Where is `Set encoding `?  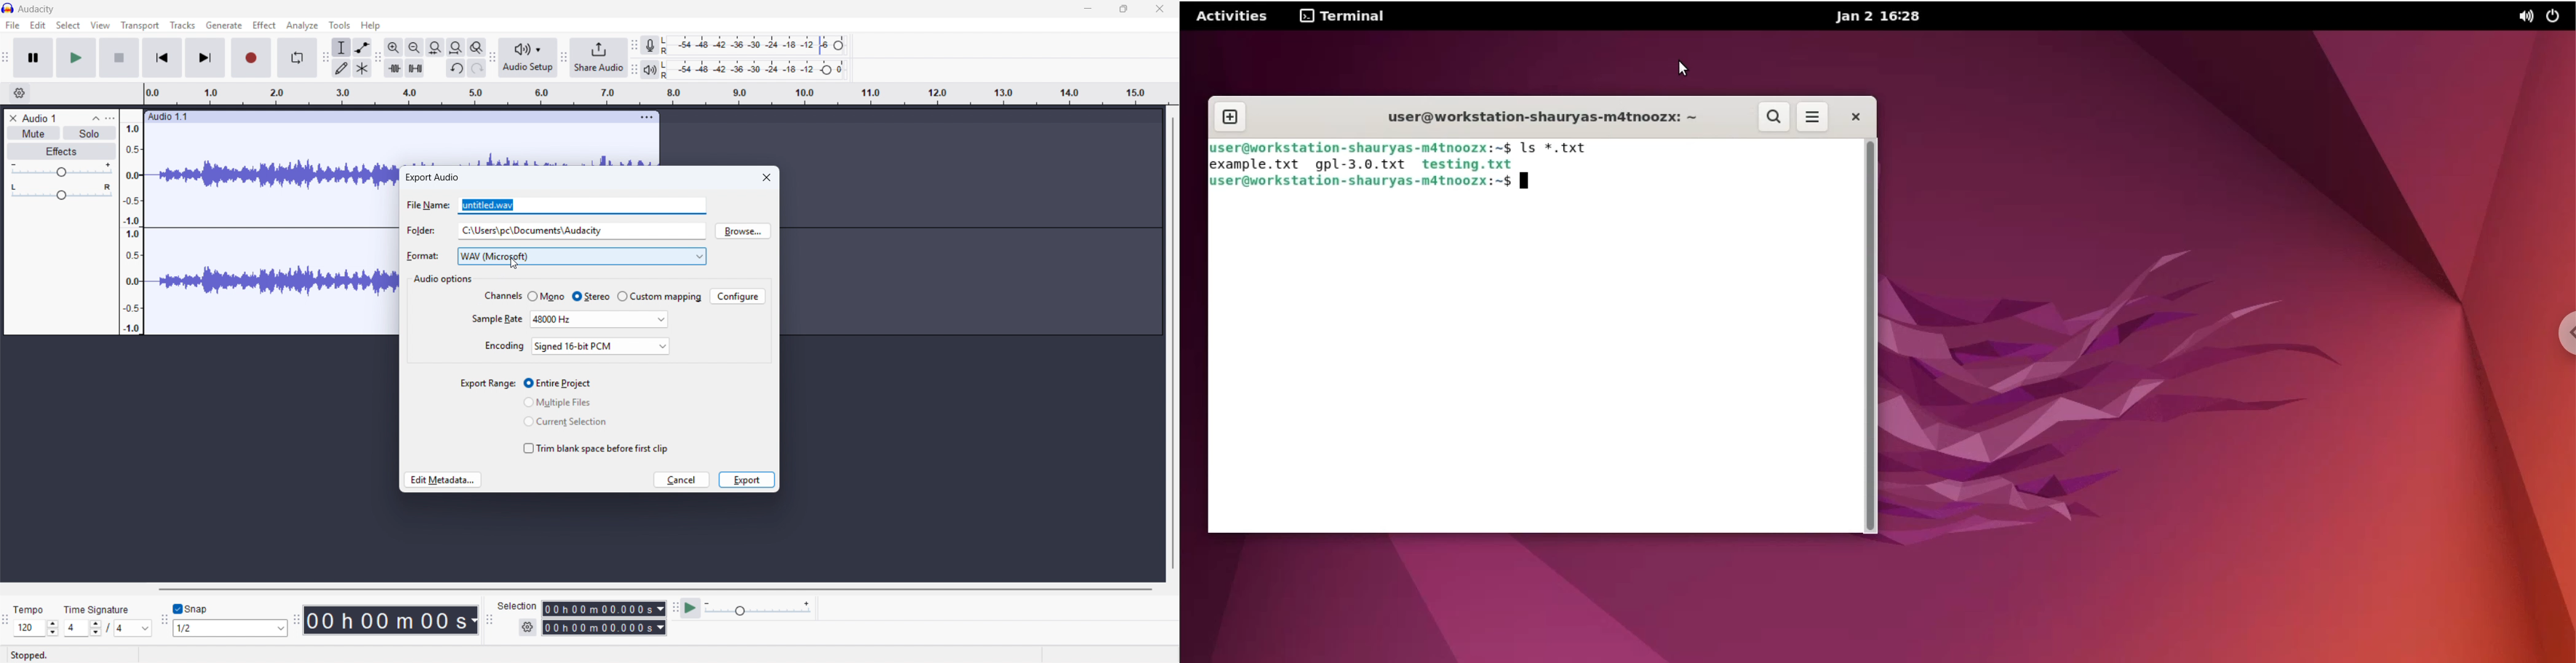
Set encoding  is located at coordinates (601, 346).